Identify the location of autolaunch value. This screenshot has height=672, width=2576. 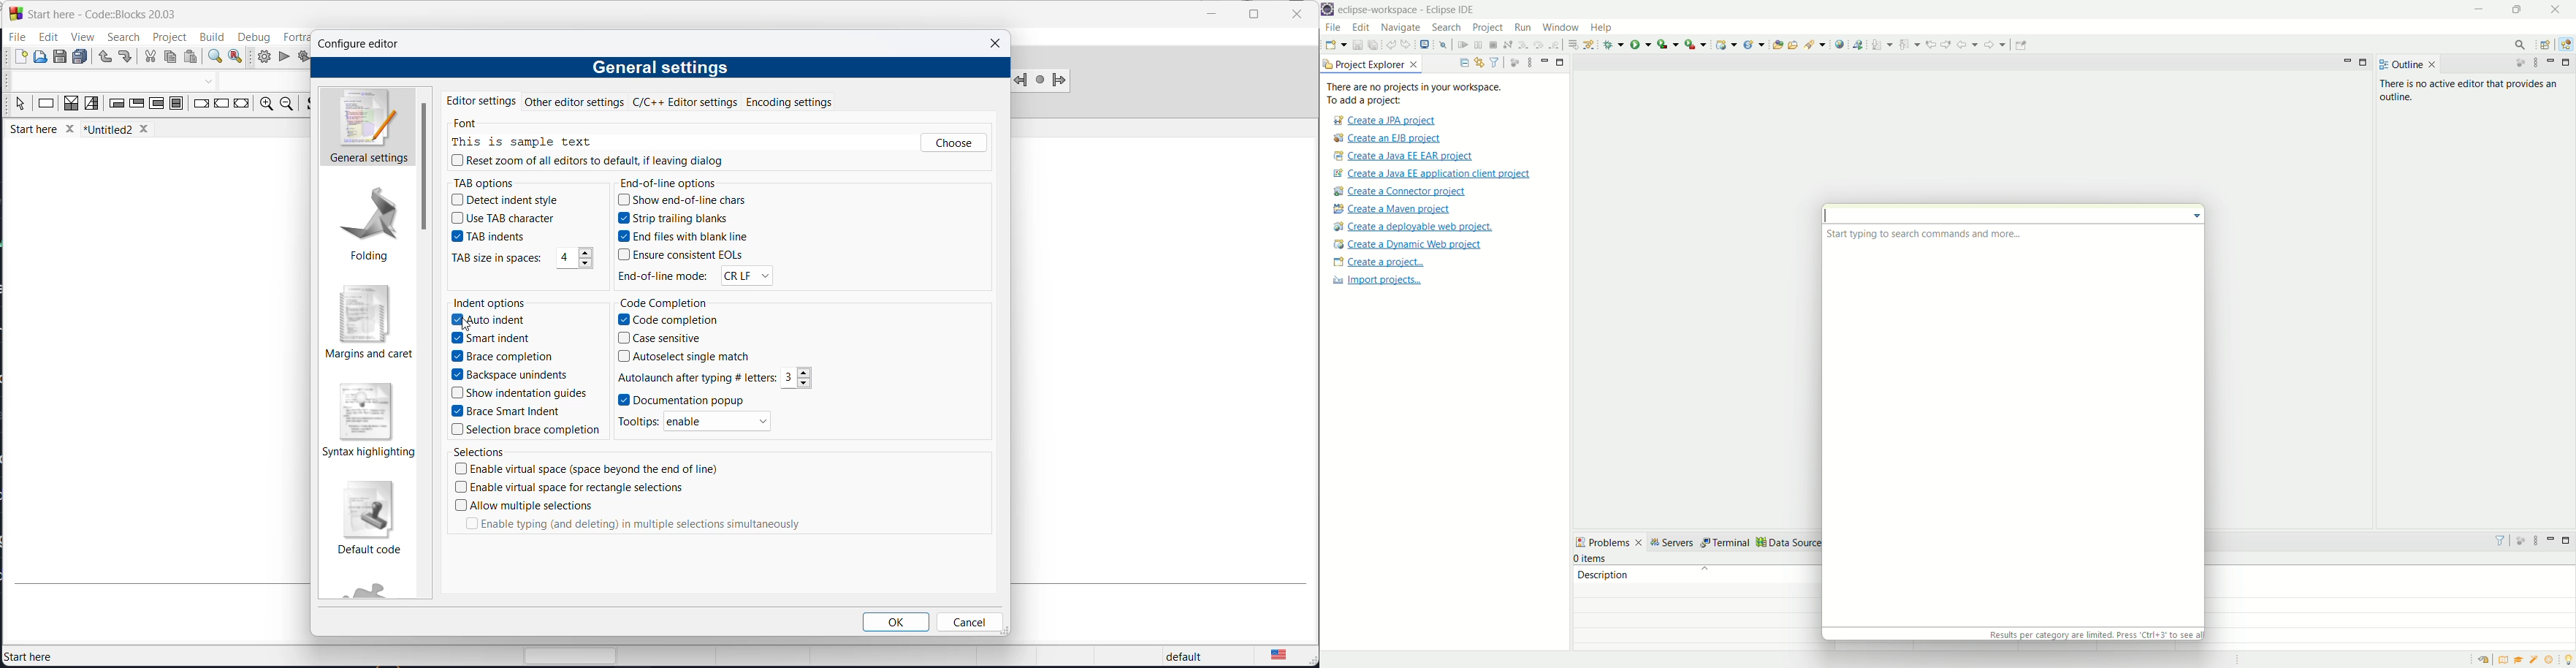
(789, 377).